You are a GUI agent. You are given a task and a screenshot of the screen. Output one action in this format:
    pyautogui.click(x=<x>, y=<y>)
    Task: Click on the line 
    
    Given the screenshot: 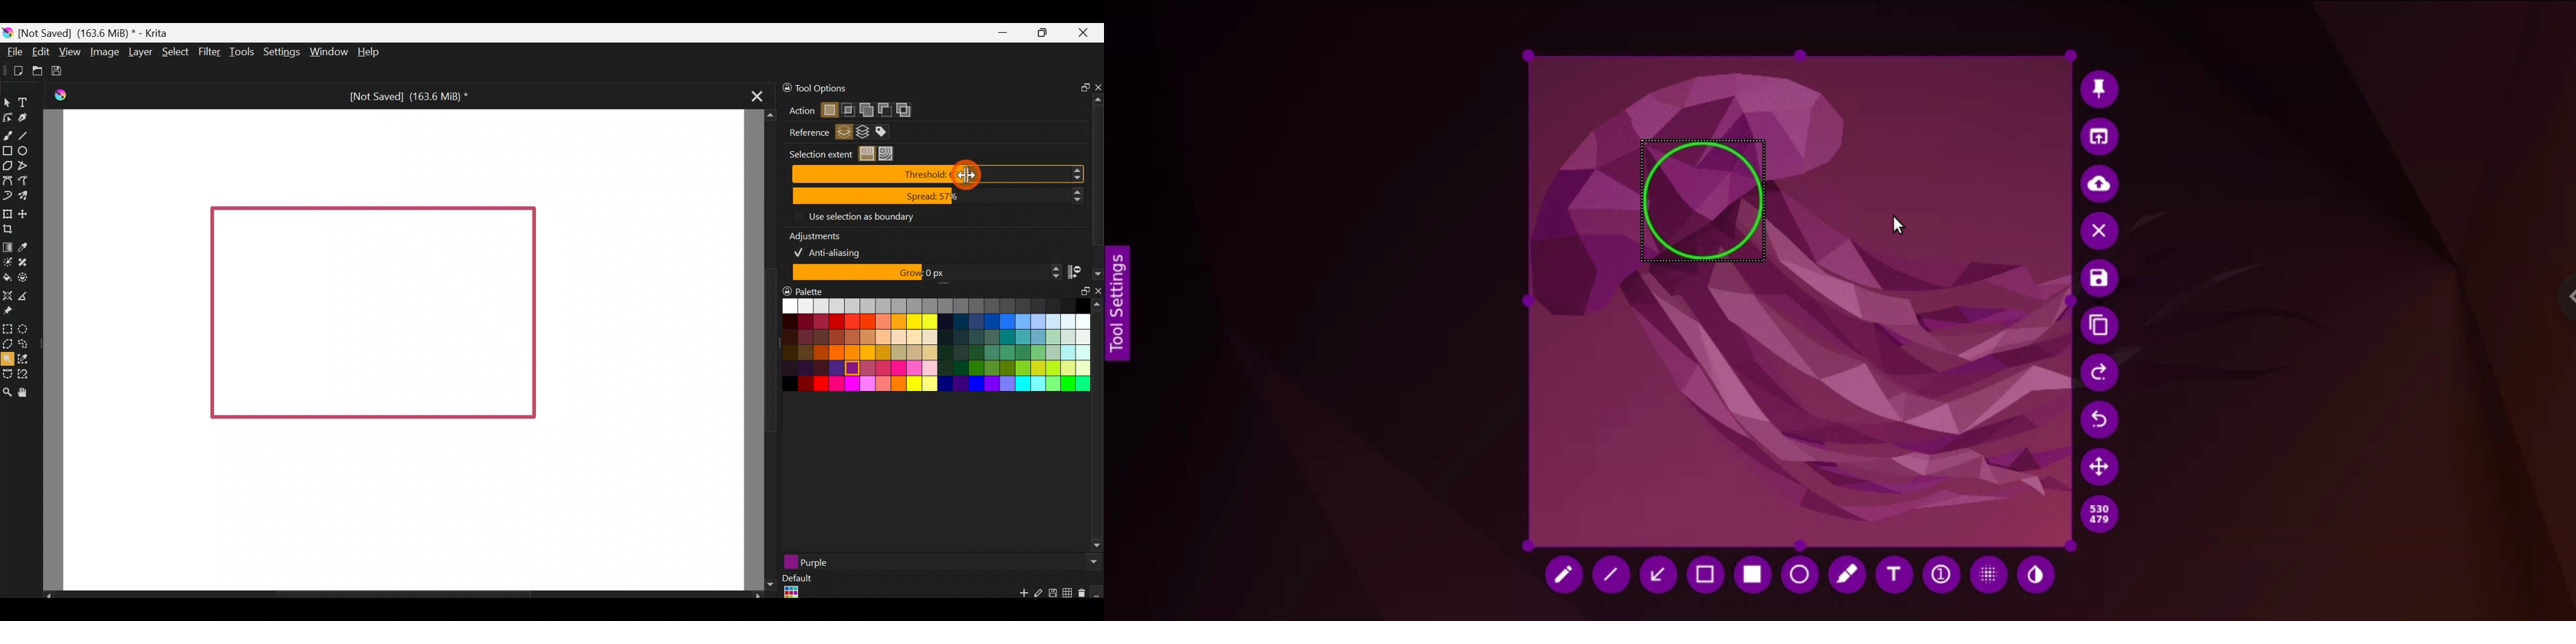 What is the action you would take?
    pyautogui.click(x=1616, y=576)
    